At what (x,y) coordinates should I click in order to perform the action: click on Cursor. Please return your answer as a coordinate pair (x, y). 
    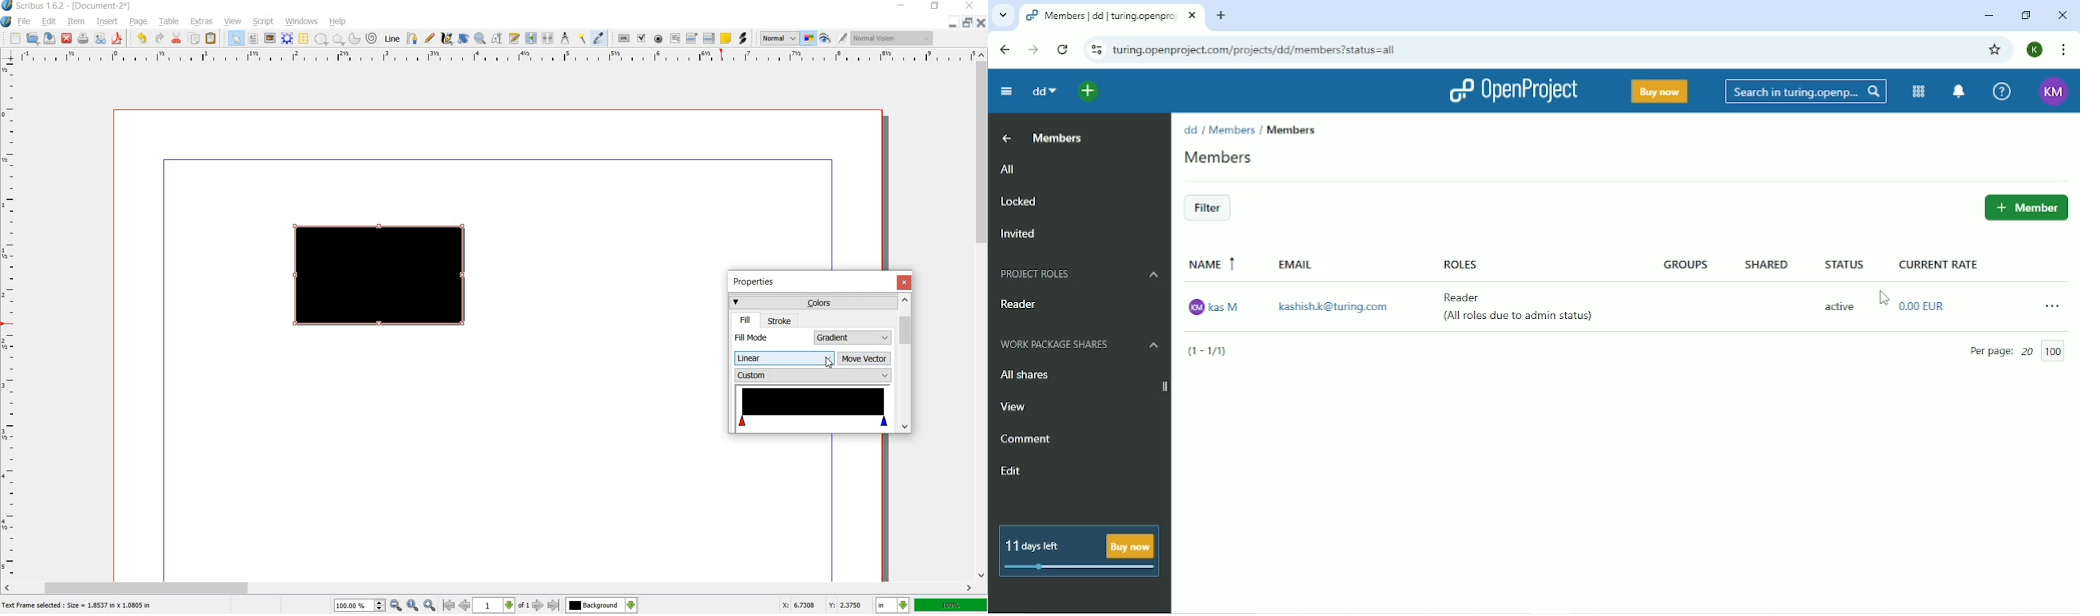
    Looking at the image, I should click on (1886, 298).